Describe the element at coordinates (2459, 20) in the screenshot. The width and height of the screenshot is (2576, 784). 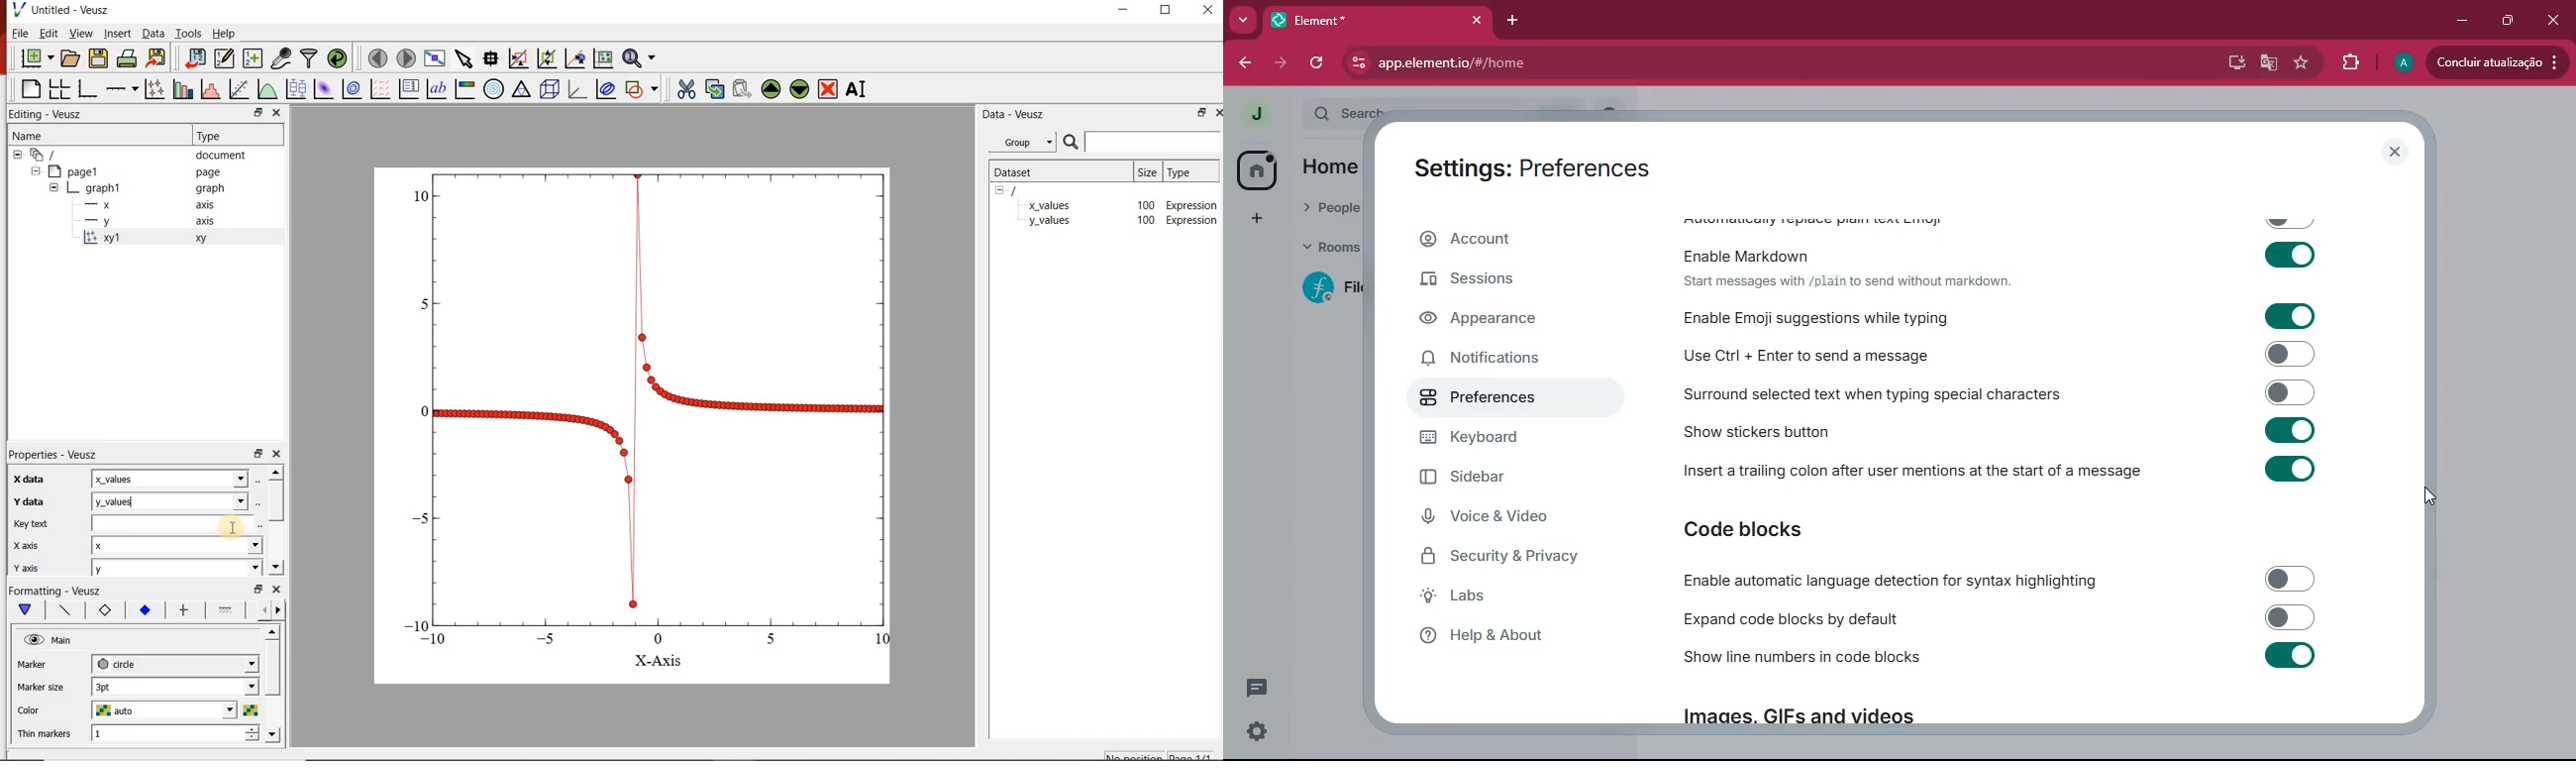
I see `minimize` at that location.